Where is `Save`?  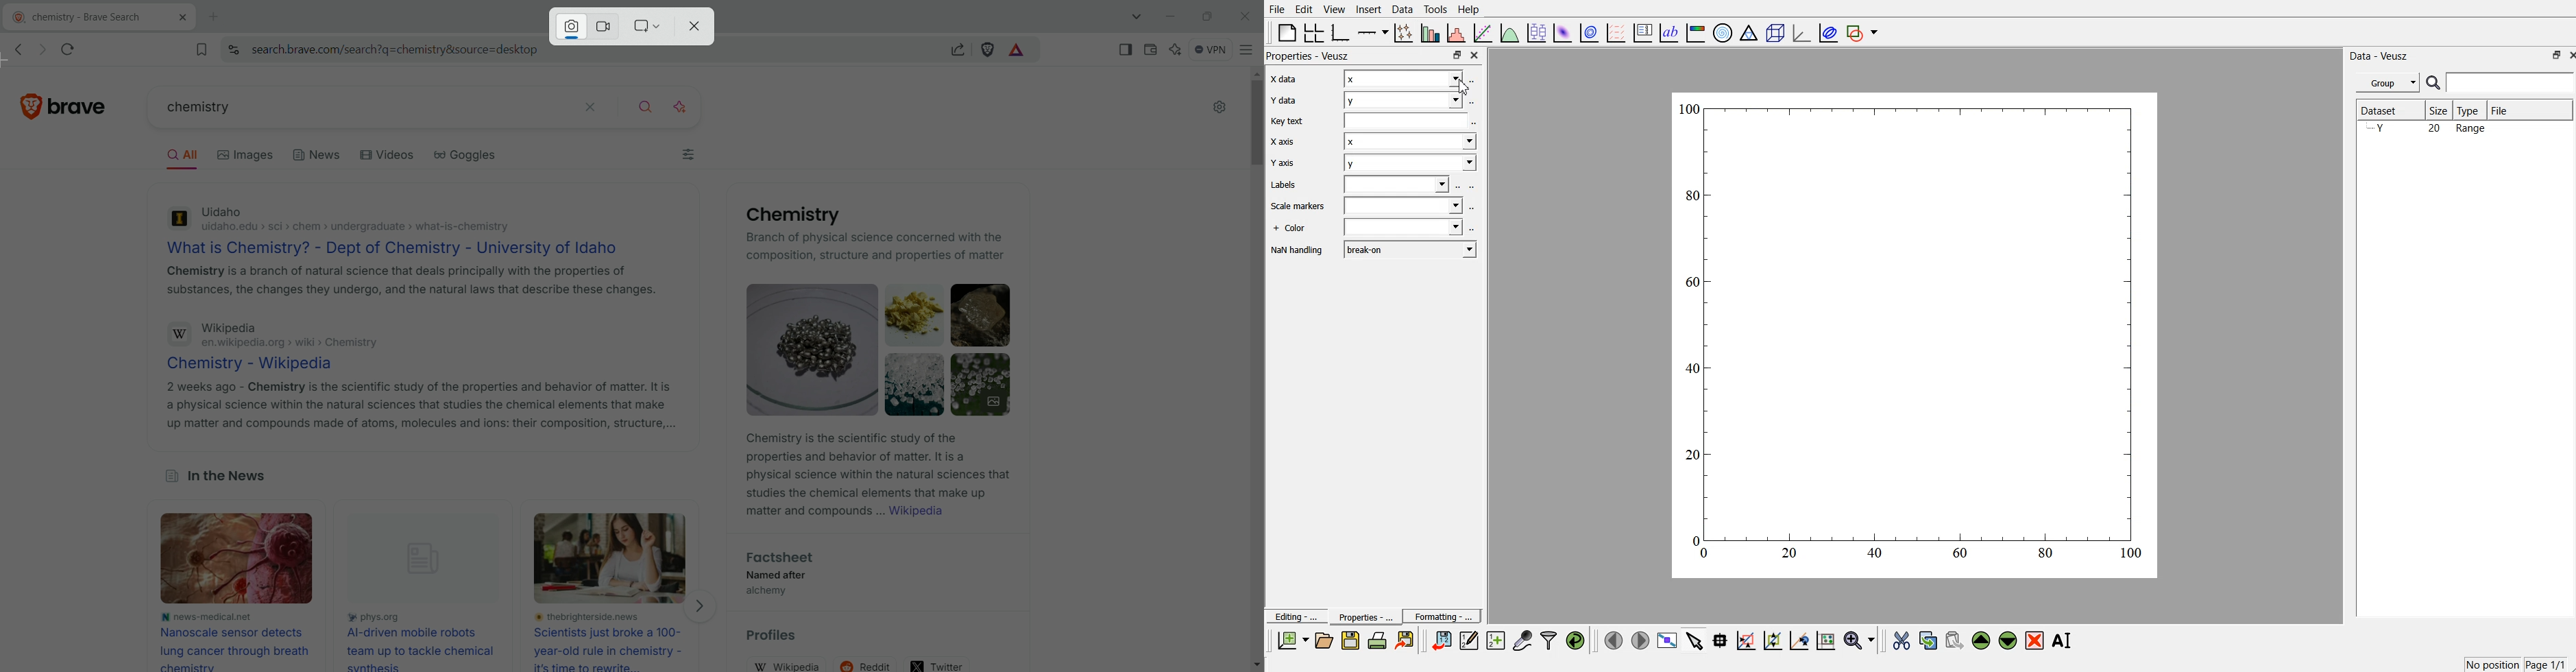
Save is located at coordinates (1350, 640).